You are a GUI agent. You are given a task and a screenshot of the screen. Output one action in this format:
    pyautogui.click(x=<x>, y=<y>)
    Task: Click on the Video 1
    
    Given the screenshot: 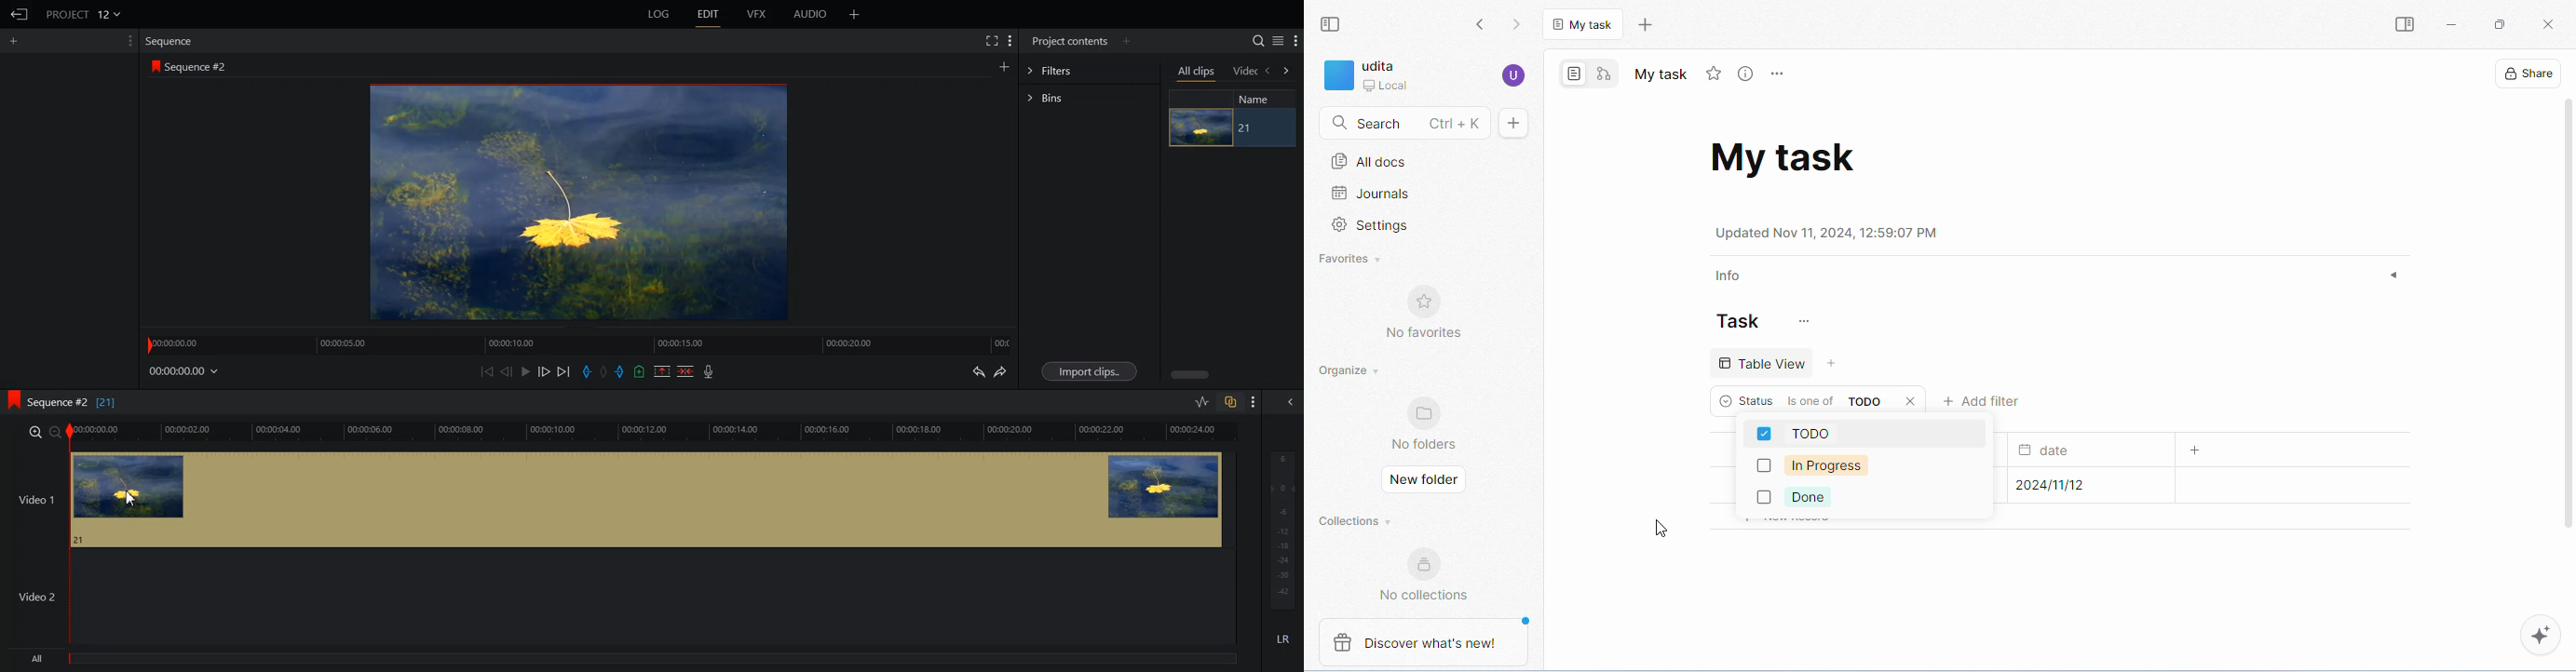 What is the action you would take?
    pyautogui.click(x=652, y=499)
    